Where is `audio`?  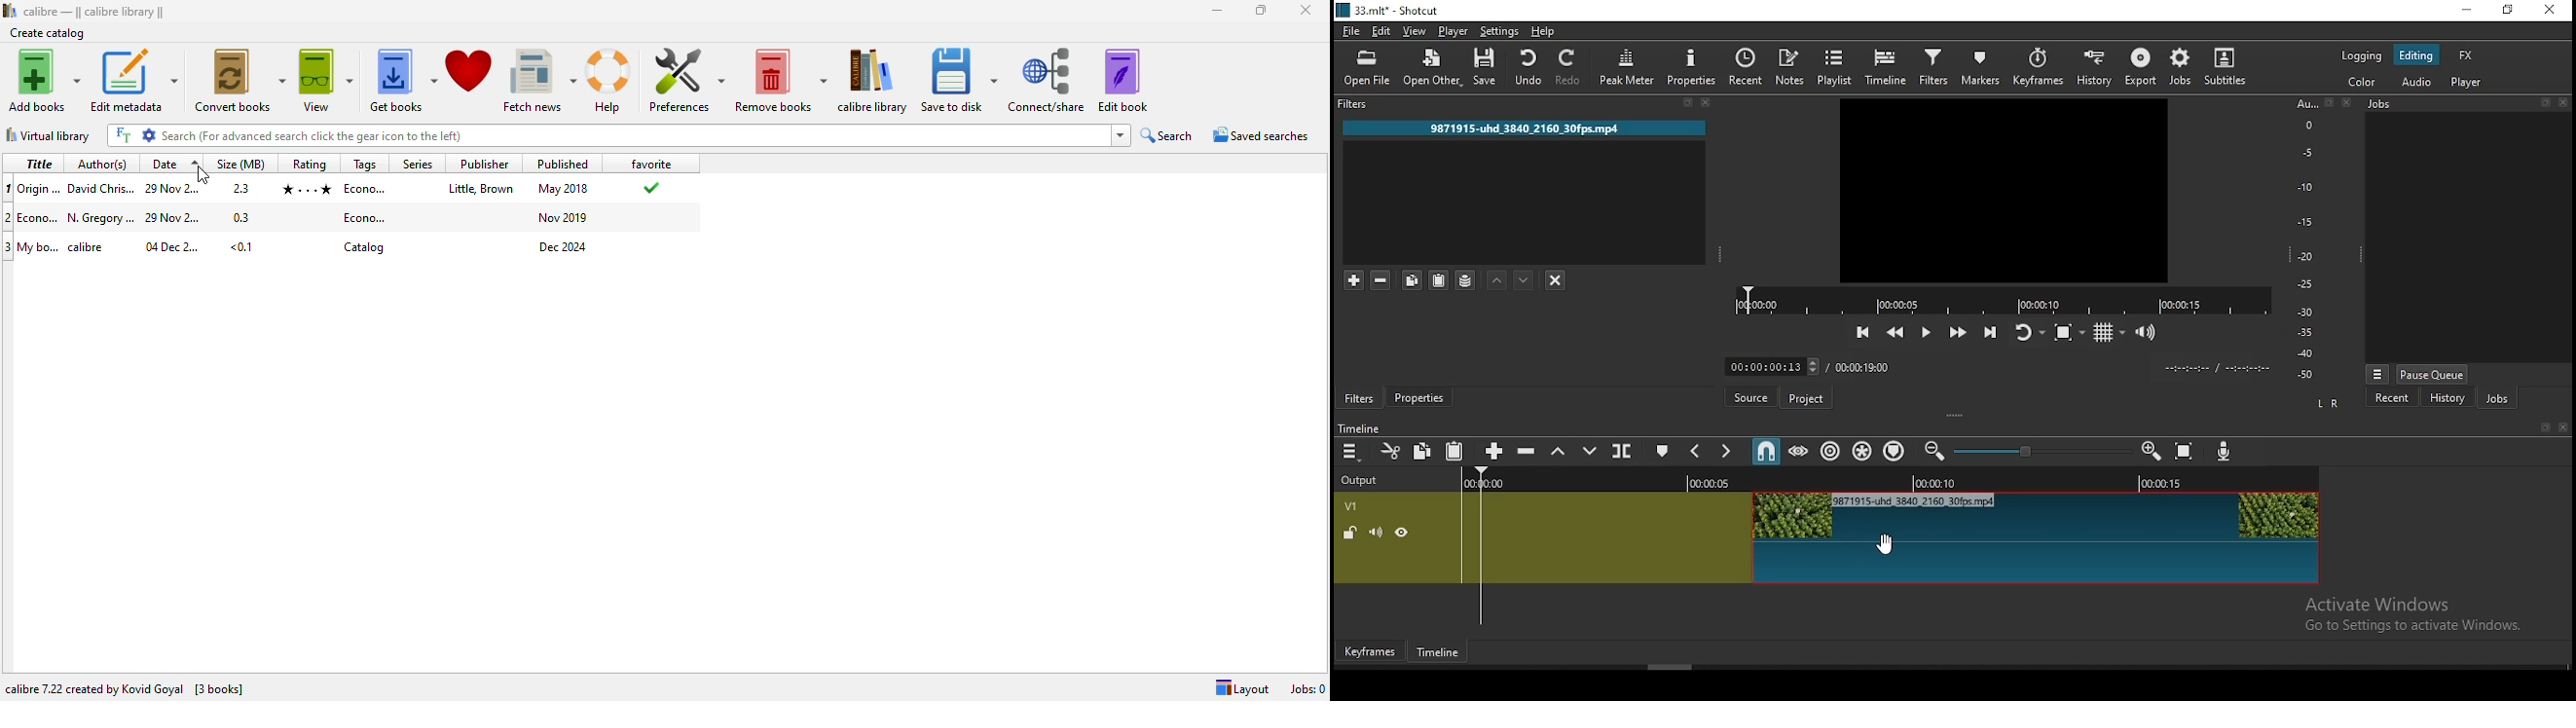 audio is located at coordinates (2417, 82).